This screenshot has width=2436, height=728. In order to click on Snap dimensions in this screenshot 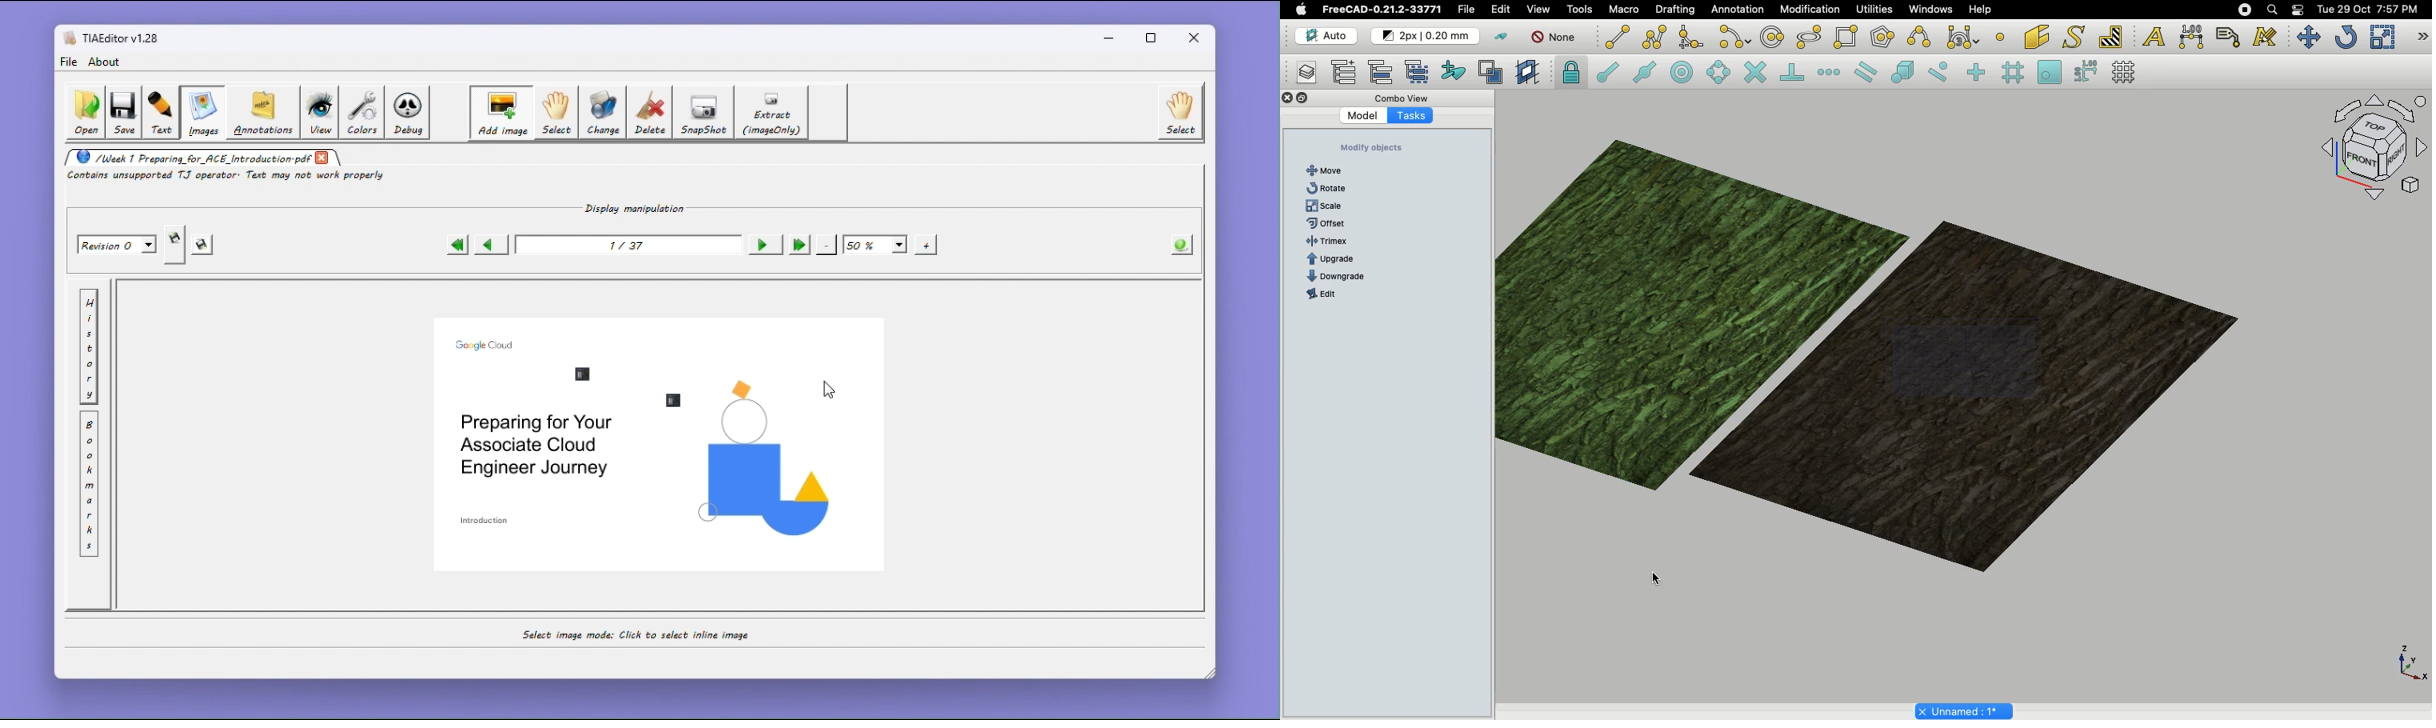, I will do `click(2086, 72)`.